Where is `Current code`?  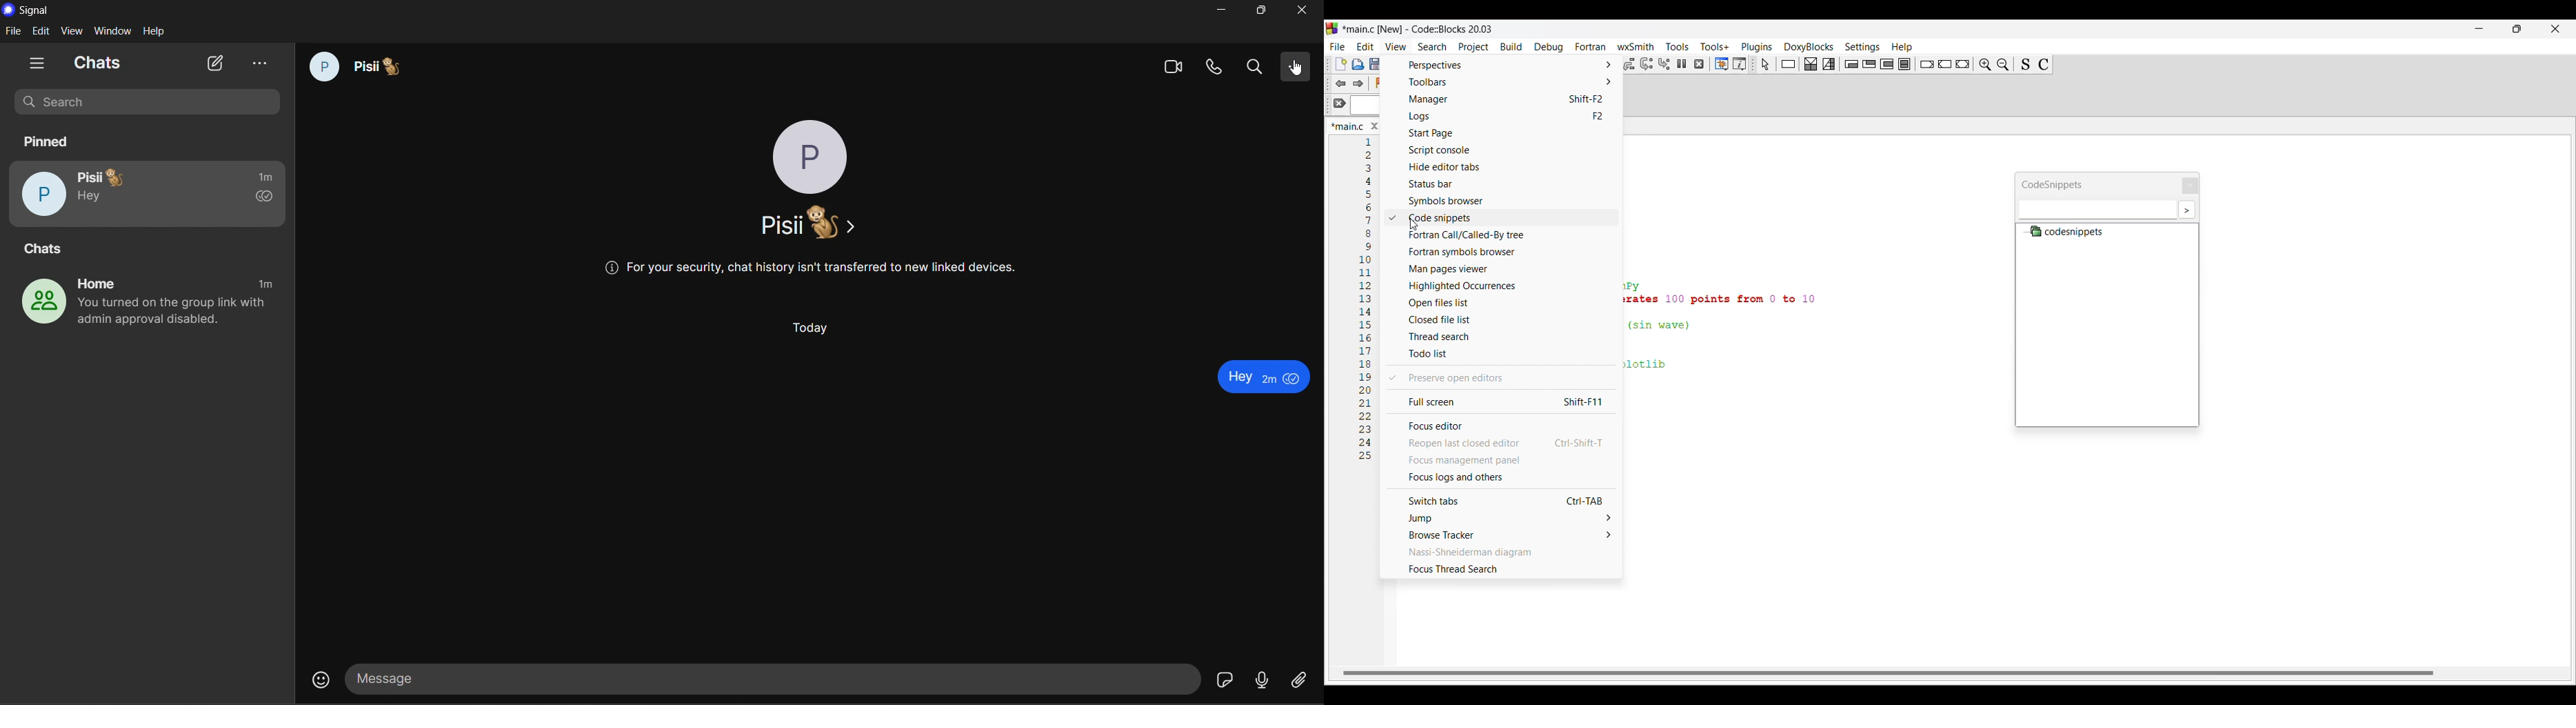 Current code is located at coordinates (1760, 300).